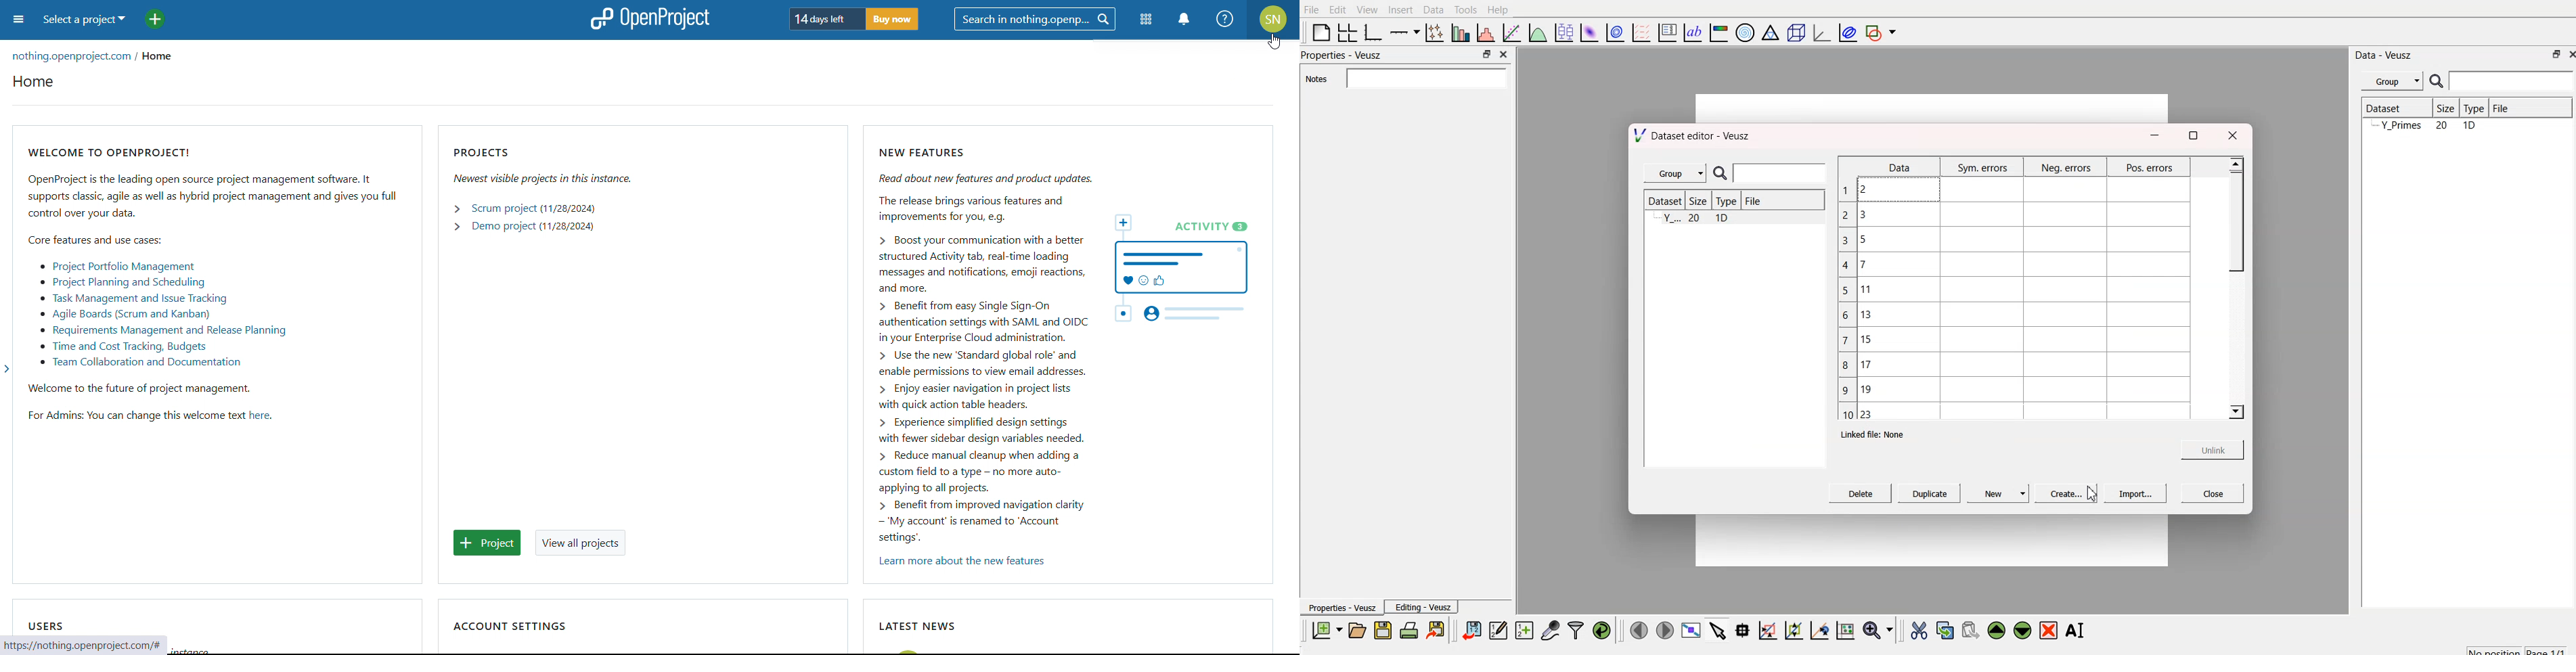 This screenshot has height=672, width=2576. What do you see at coordinates (648, 19) in the screenshot?
I see `logo` at bounding box center [648, 19].